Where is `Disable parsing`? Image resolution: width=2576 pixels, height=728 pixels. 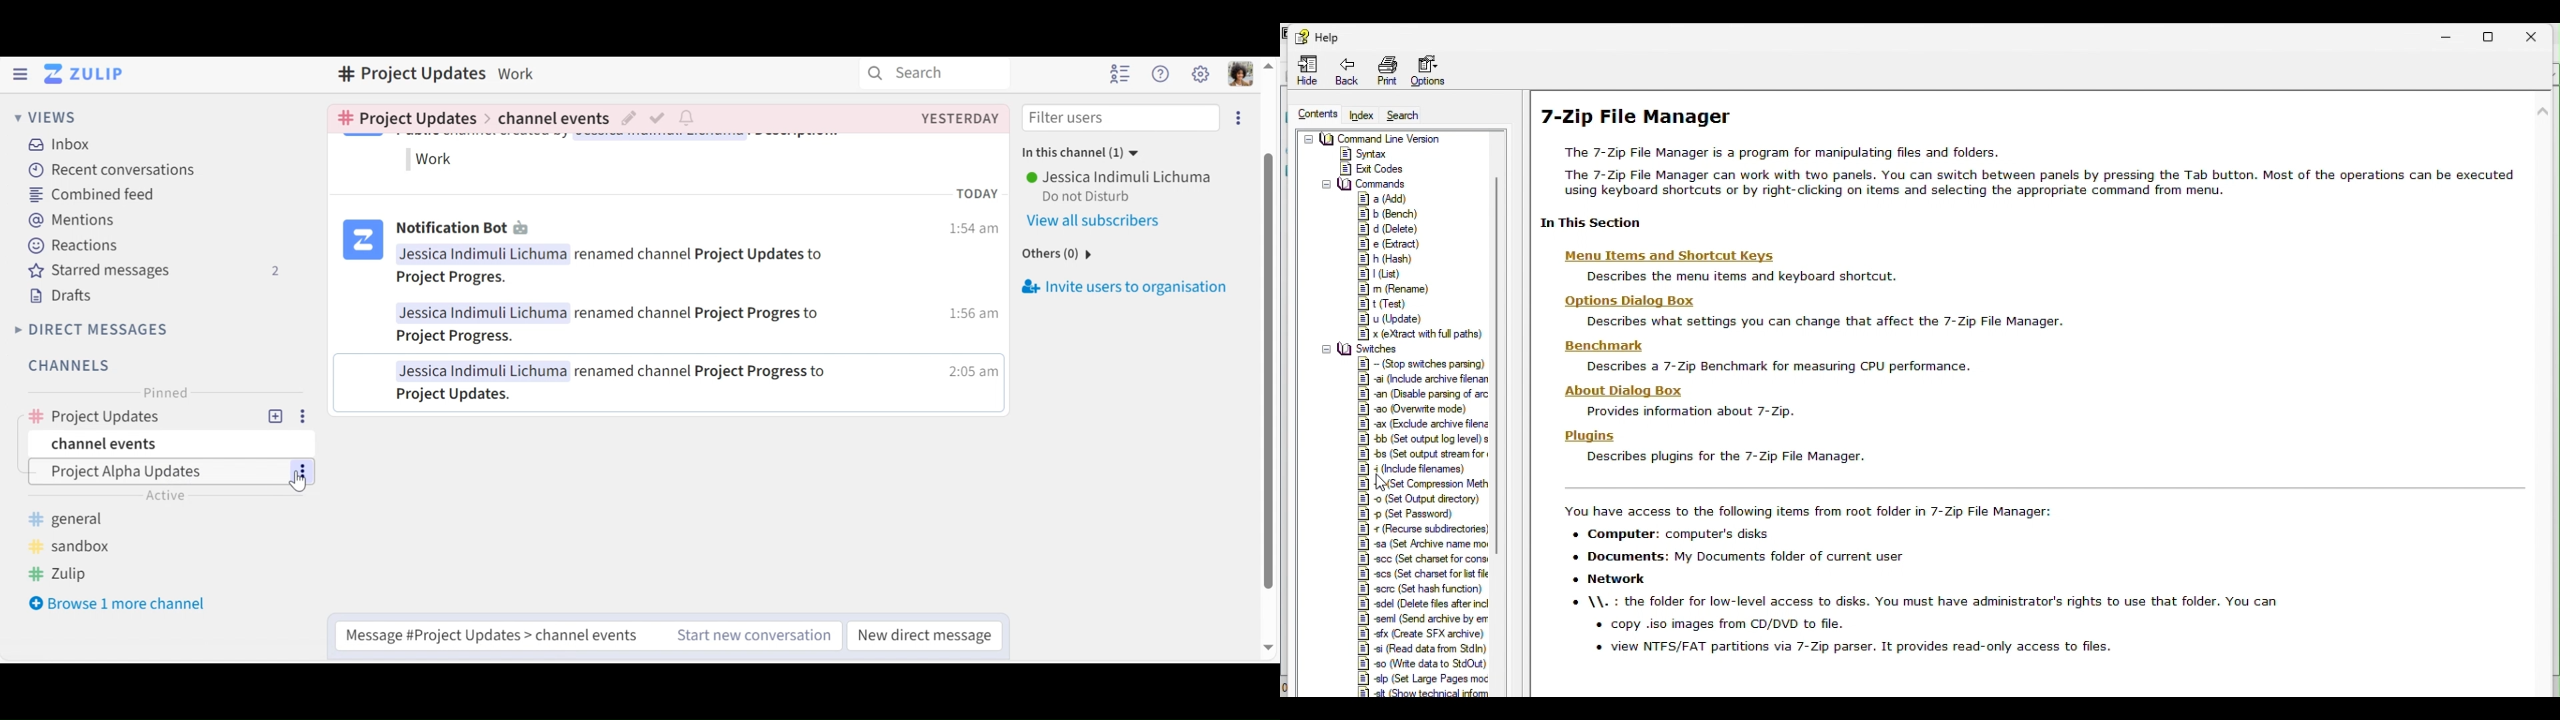 Disable parsing is located at coordinates (1423, 396).